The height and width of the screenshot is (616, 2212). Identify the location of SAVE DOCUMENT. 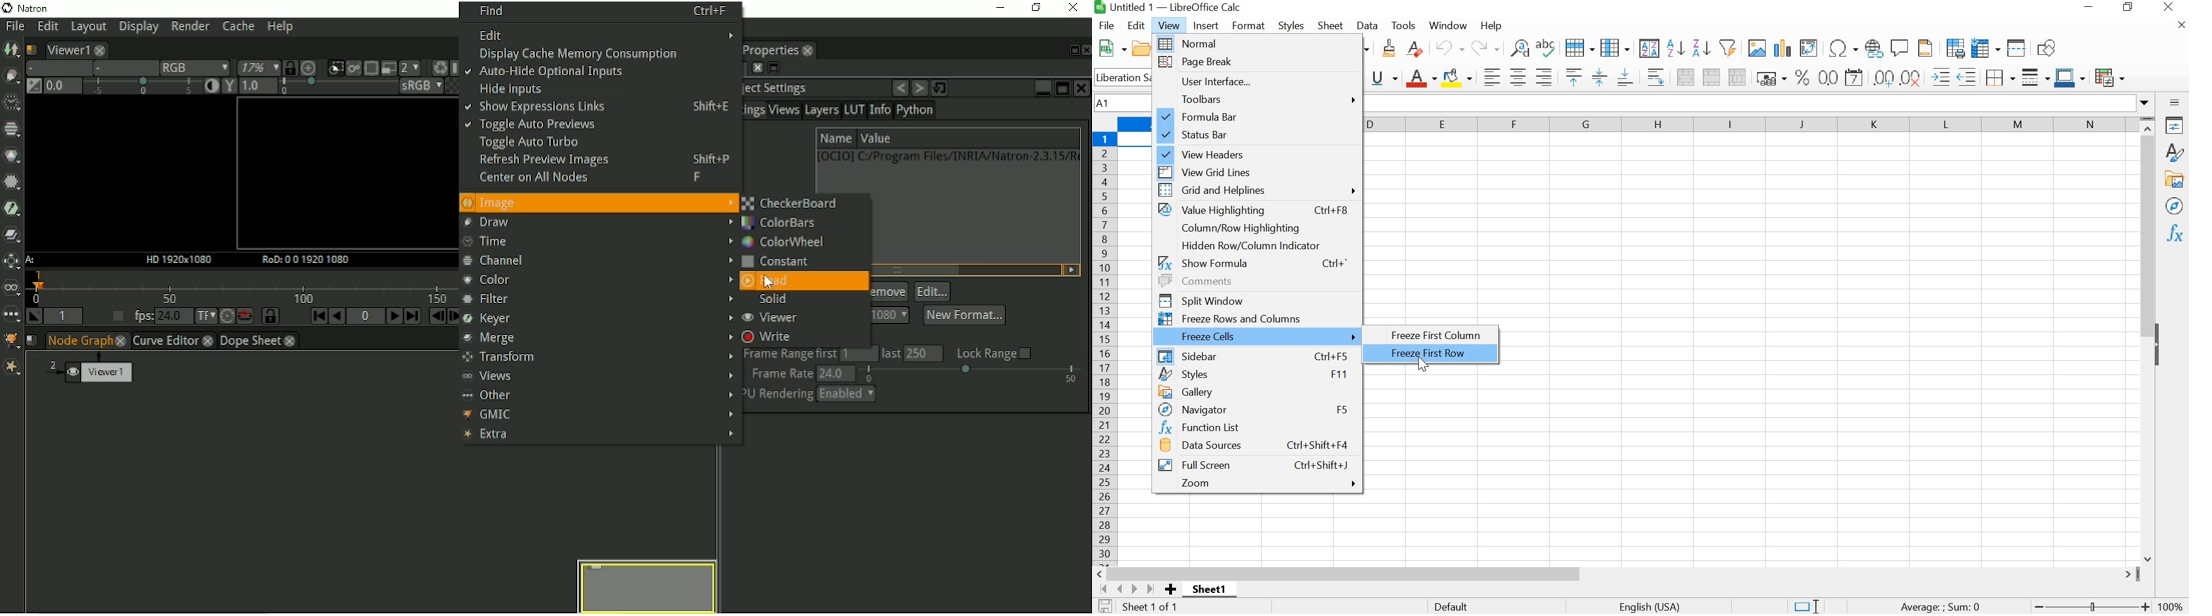
(1108, 607).